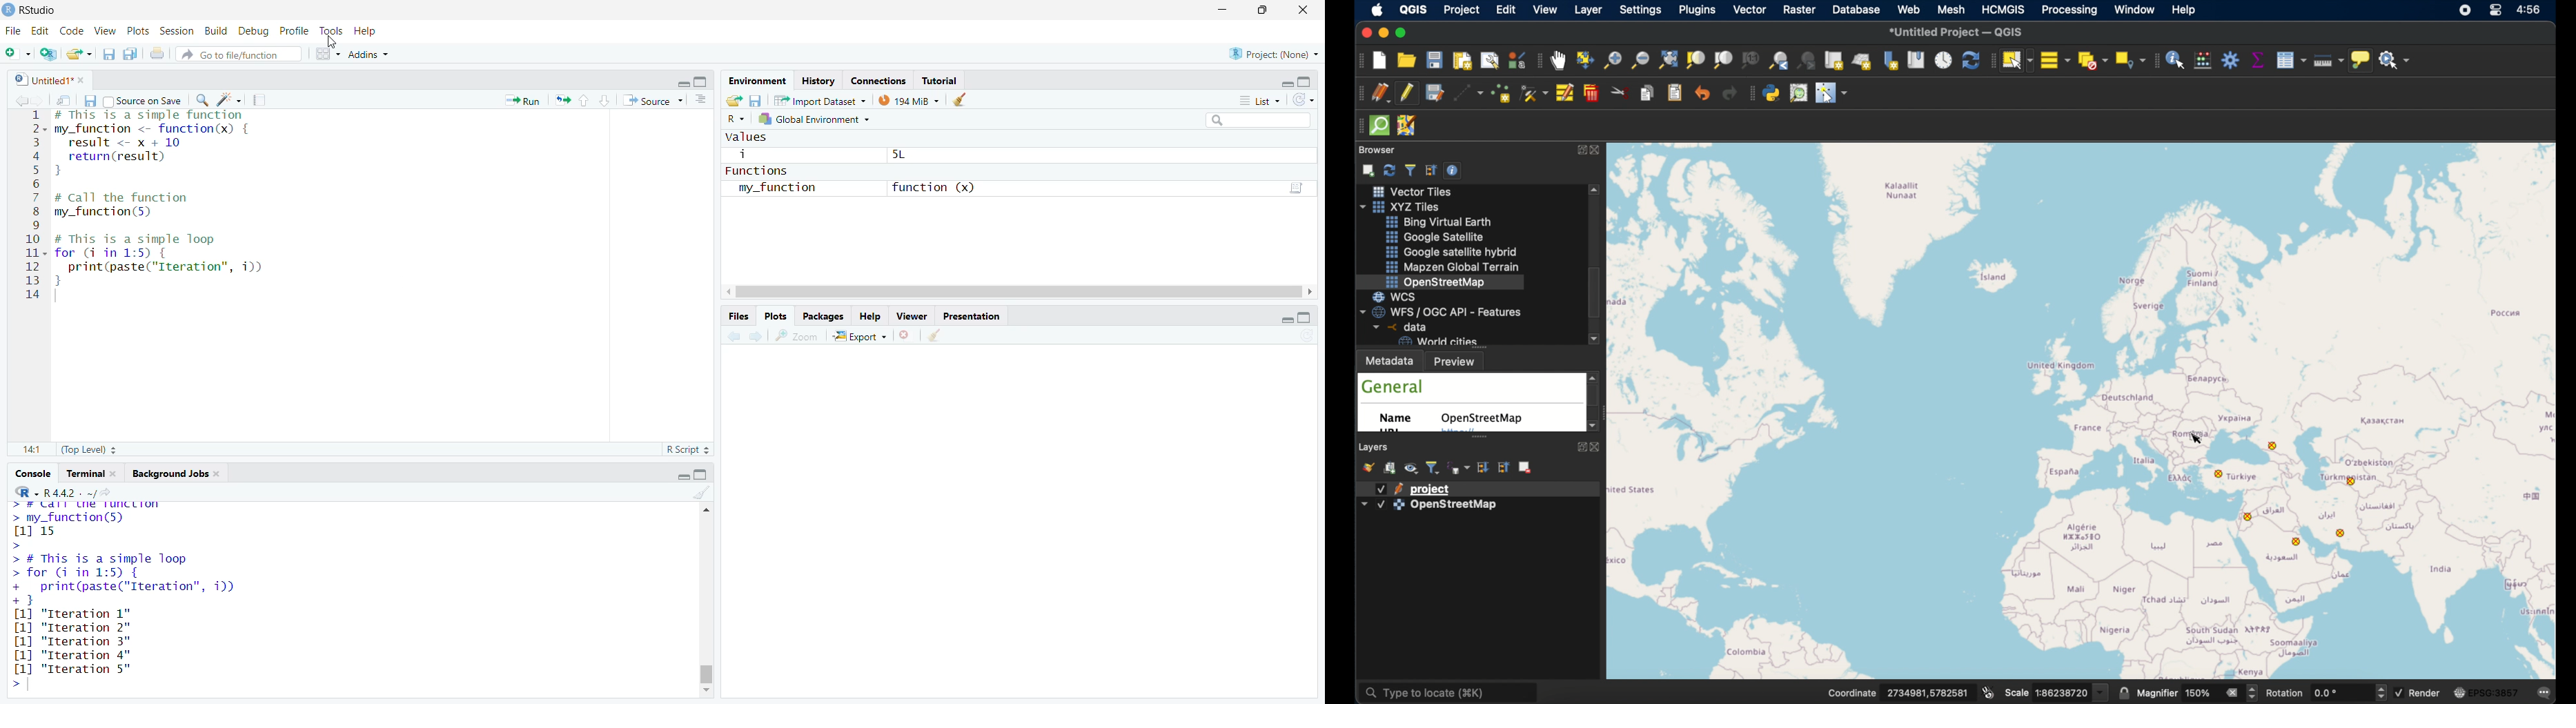 The width and height of the screenshot is (2576, 728). What do you see at coordinates (1435, 60) in the screenshot?
I see `save project` at bounding box center [1435, 60].